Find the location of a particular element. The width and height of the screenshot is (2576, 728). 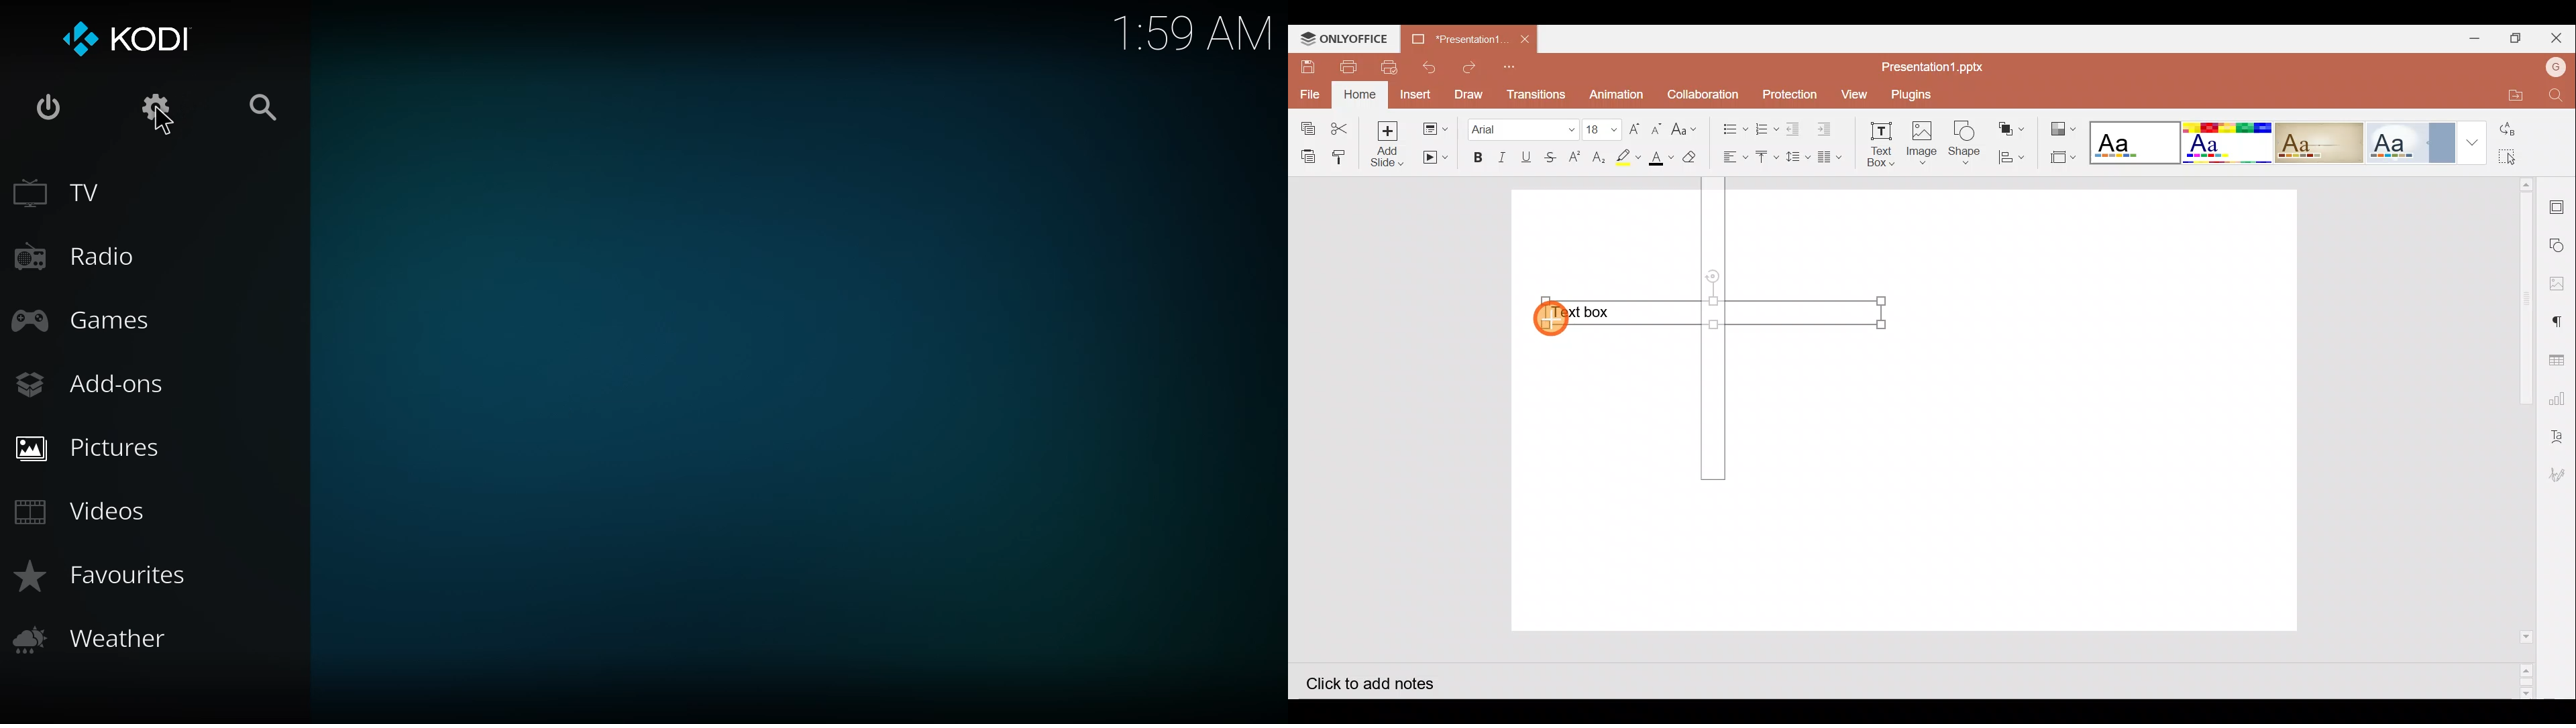

Insert text box is located at coordinates (1878, 144).